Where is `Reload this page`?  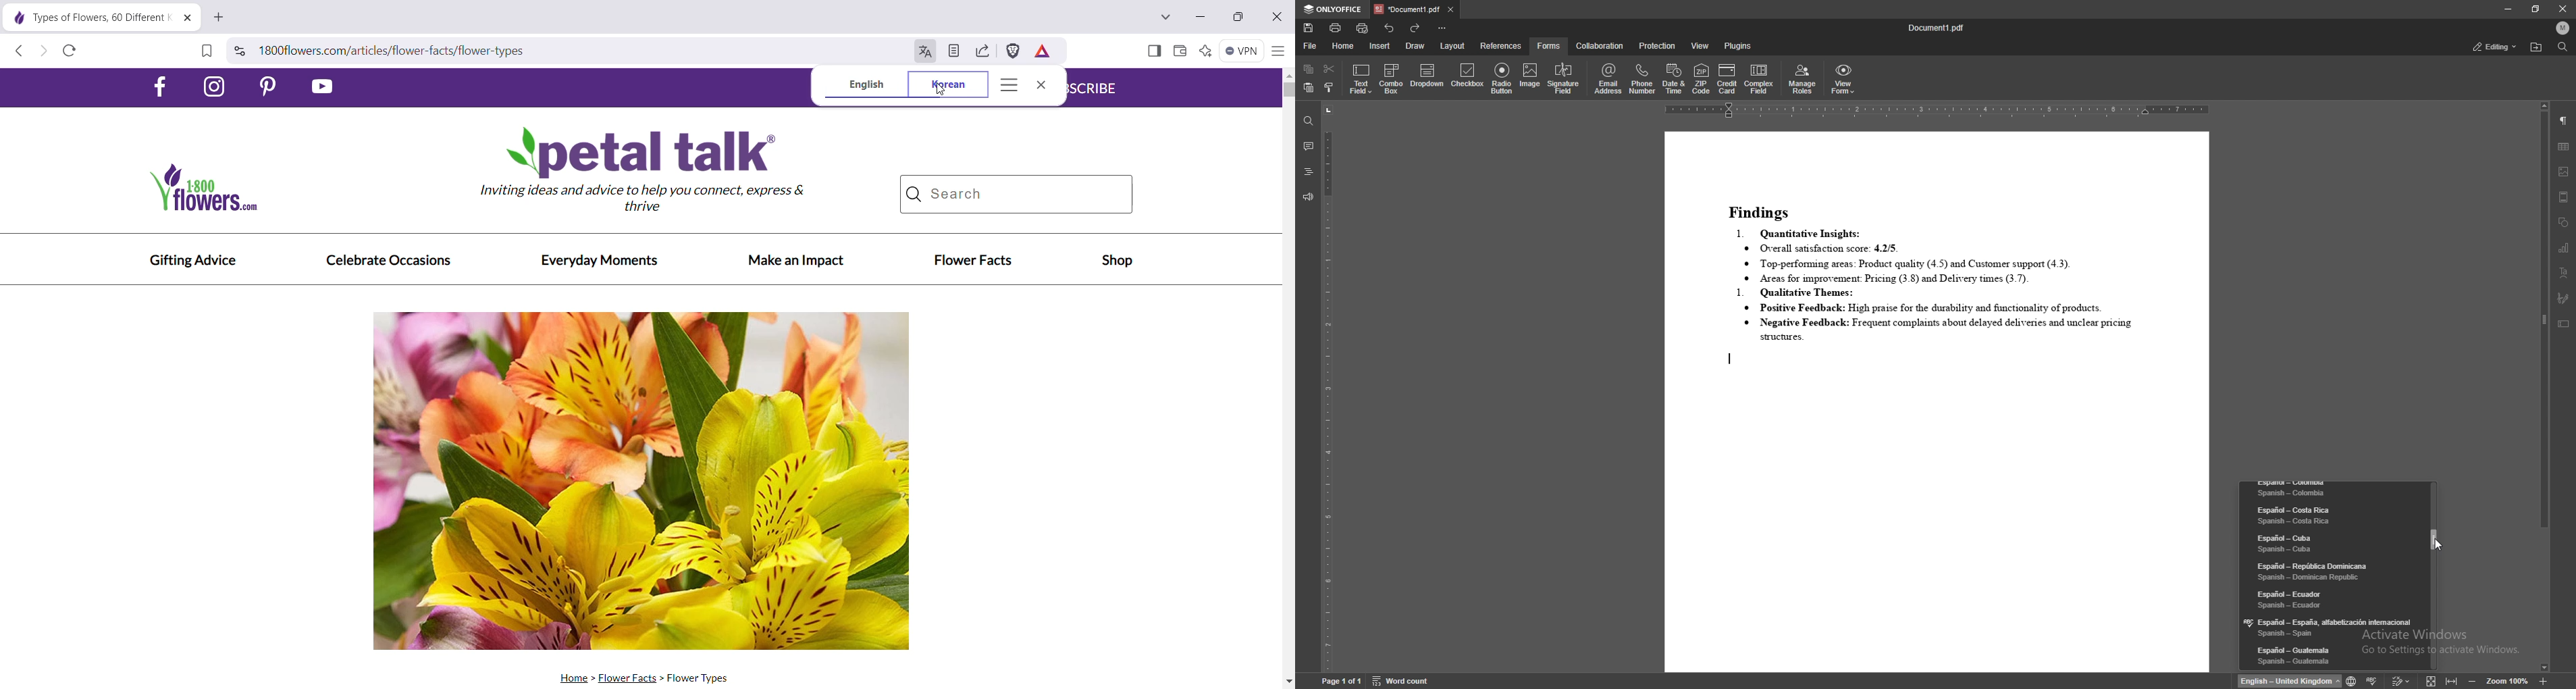 Reload this page is located at coordinates (72, 52).